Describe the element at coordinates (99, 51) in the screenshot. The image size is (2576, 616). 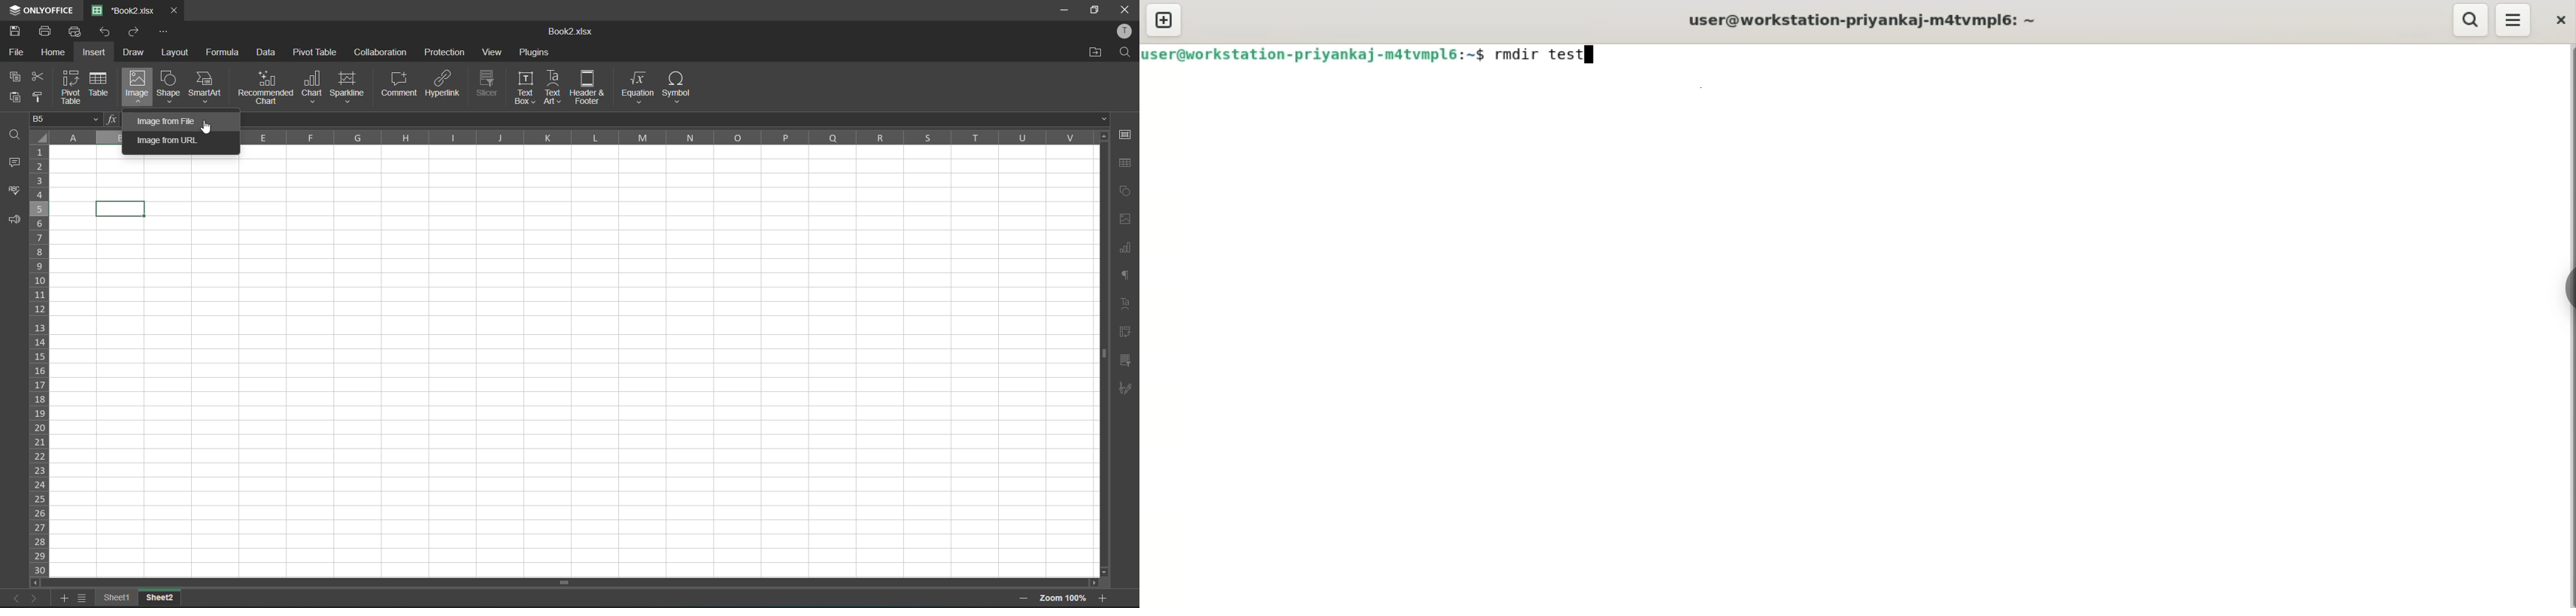
I see `insert` at that location.